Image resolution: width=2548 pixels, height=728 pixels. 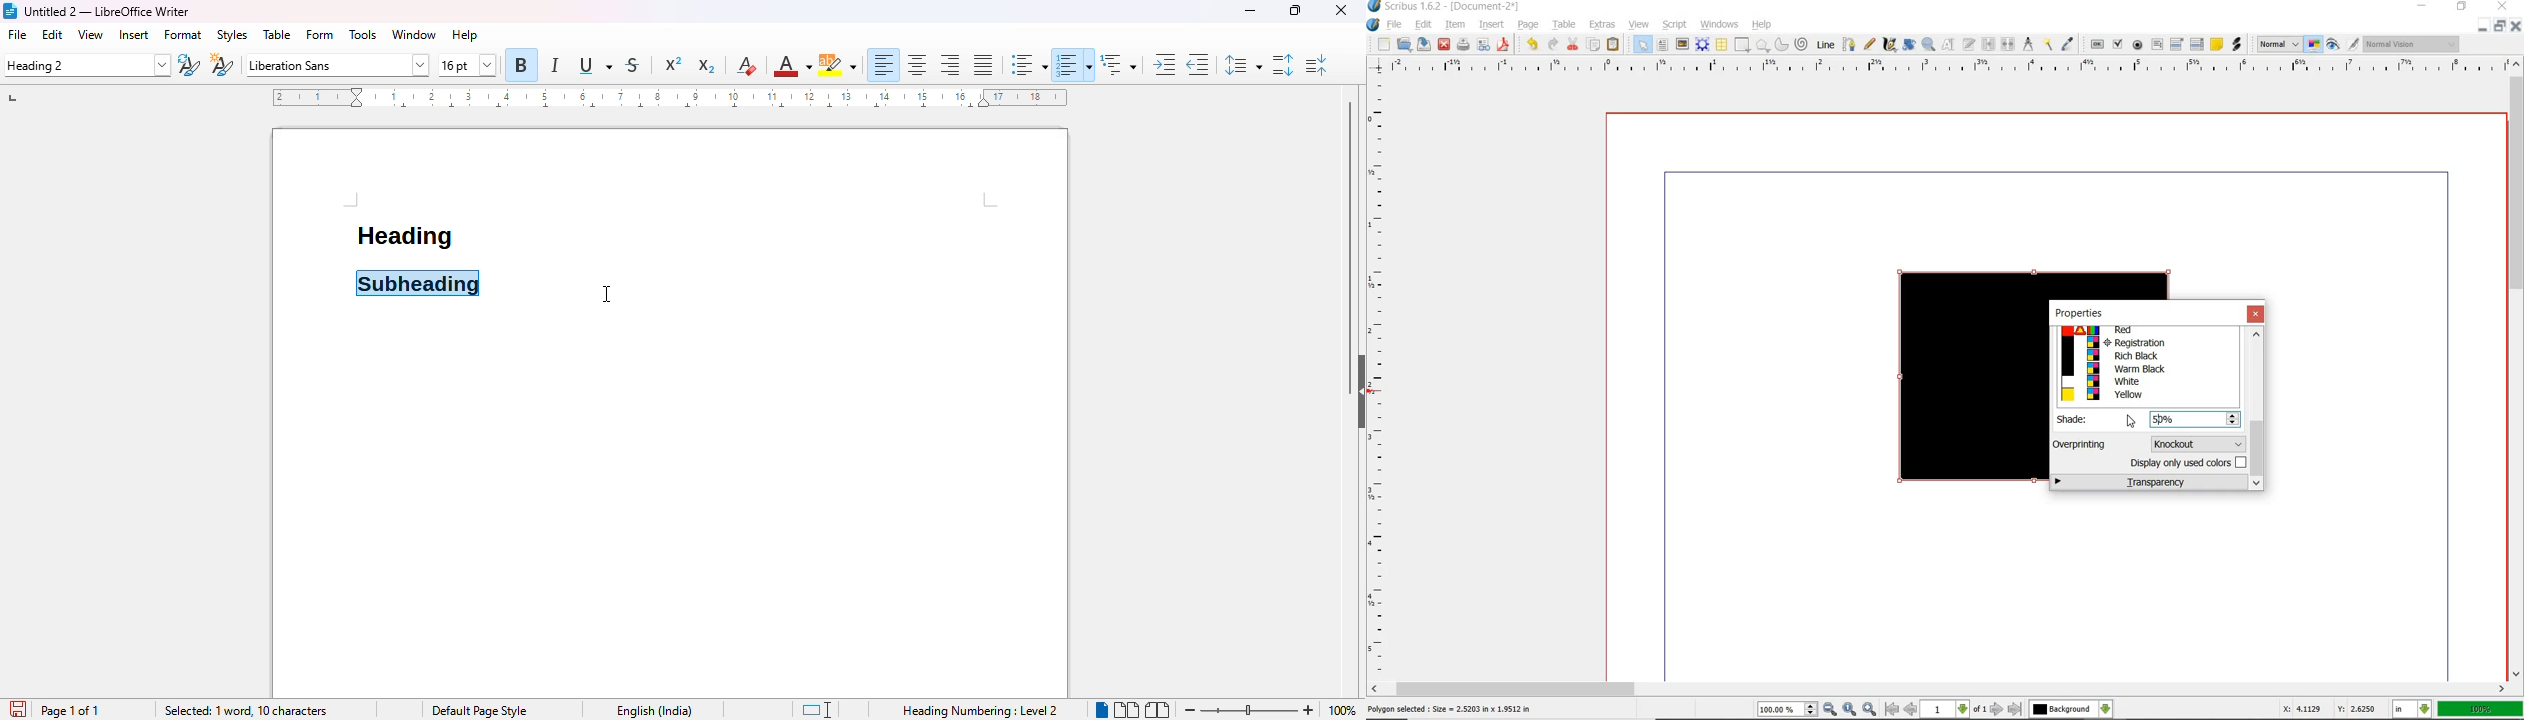 What do you see at coordinates (980, 710) in the screenshot?
I see `Heading Numbering Level 2` at bounding box center [980, 710].